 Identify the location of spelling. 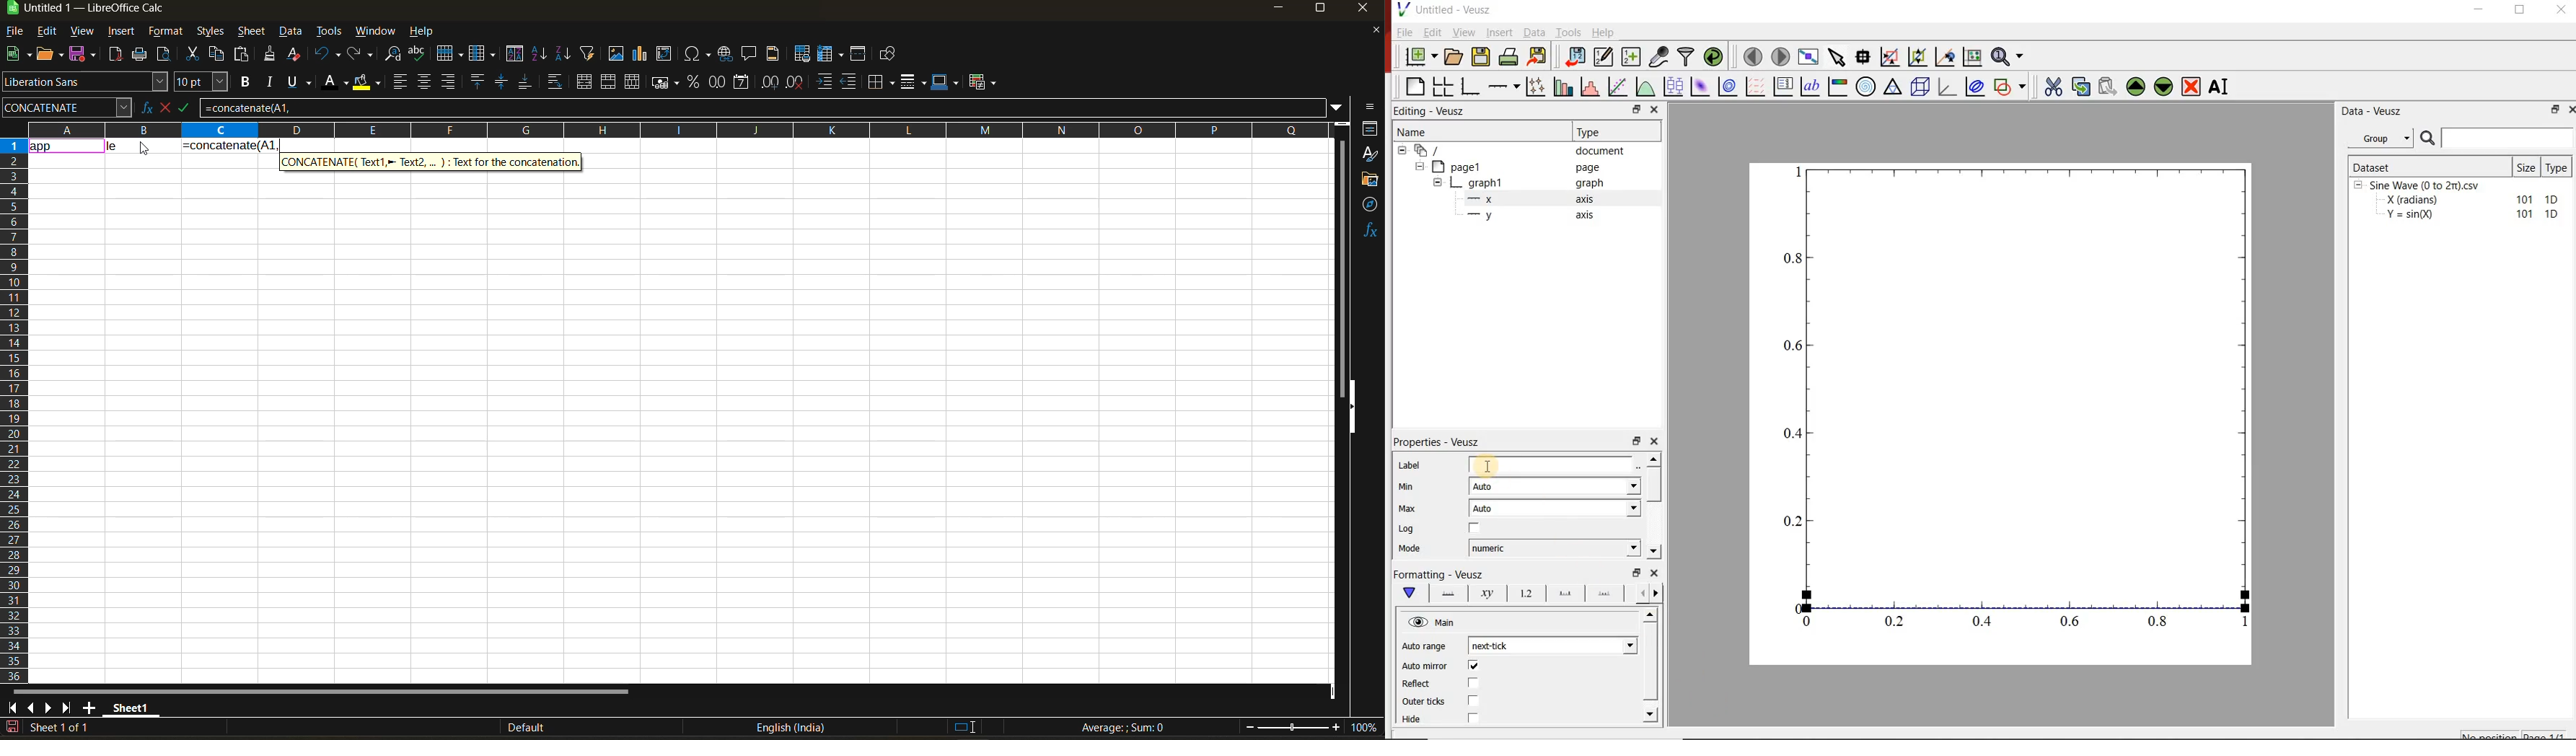
(416, 55).